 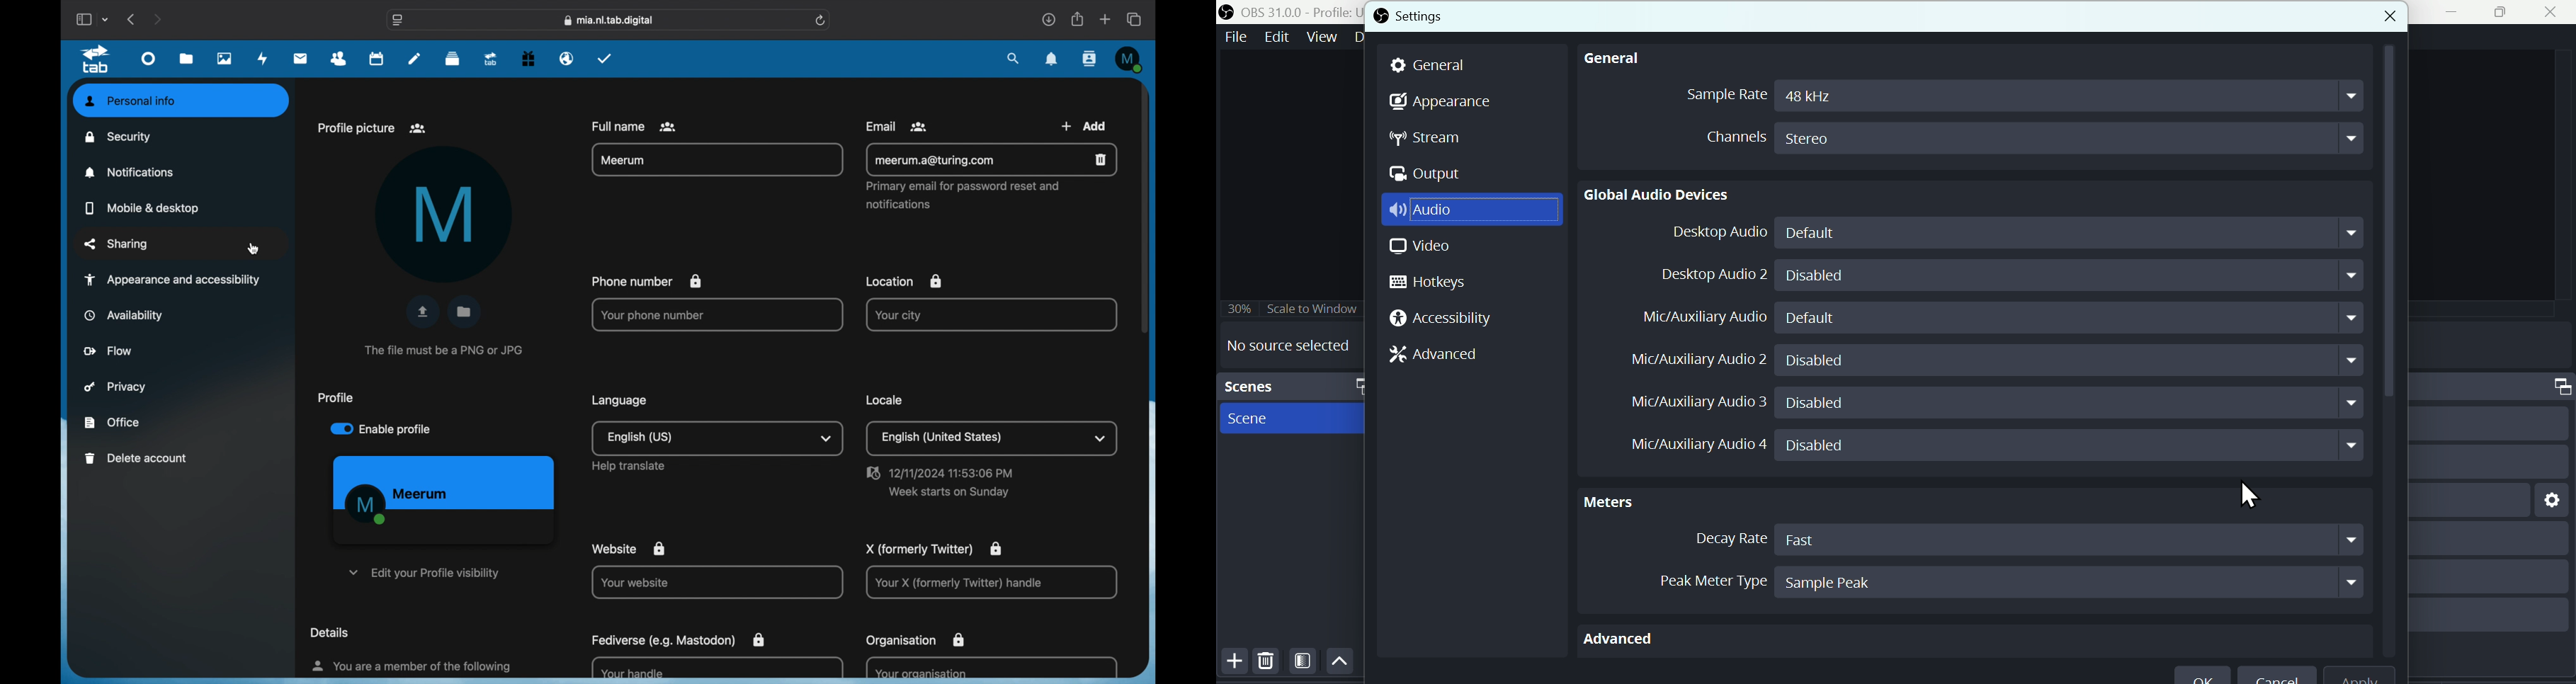 What do you see at coordinates (2548, 498) in the screenshot?
I see `setting` at bounding box center [2548, 498].